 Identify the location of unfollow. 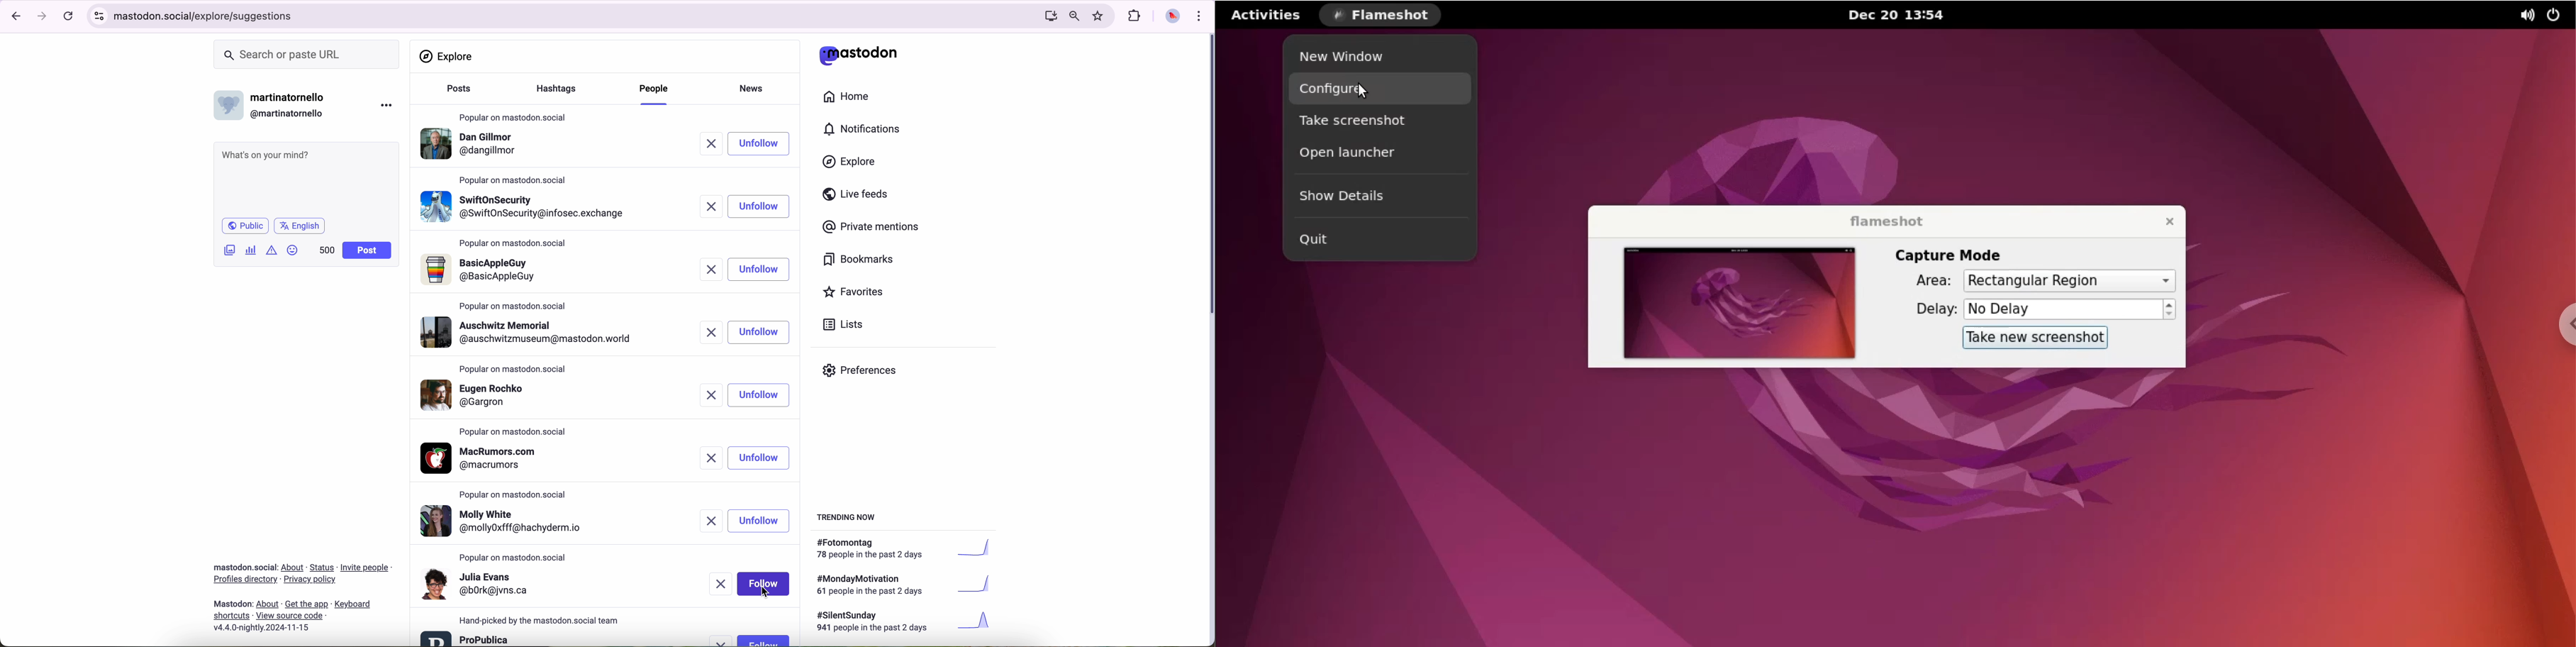
(761, 458).